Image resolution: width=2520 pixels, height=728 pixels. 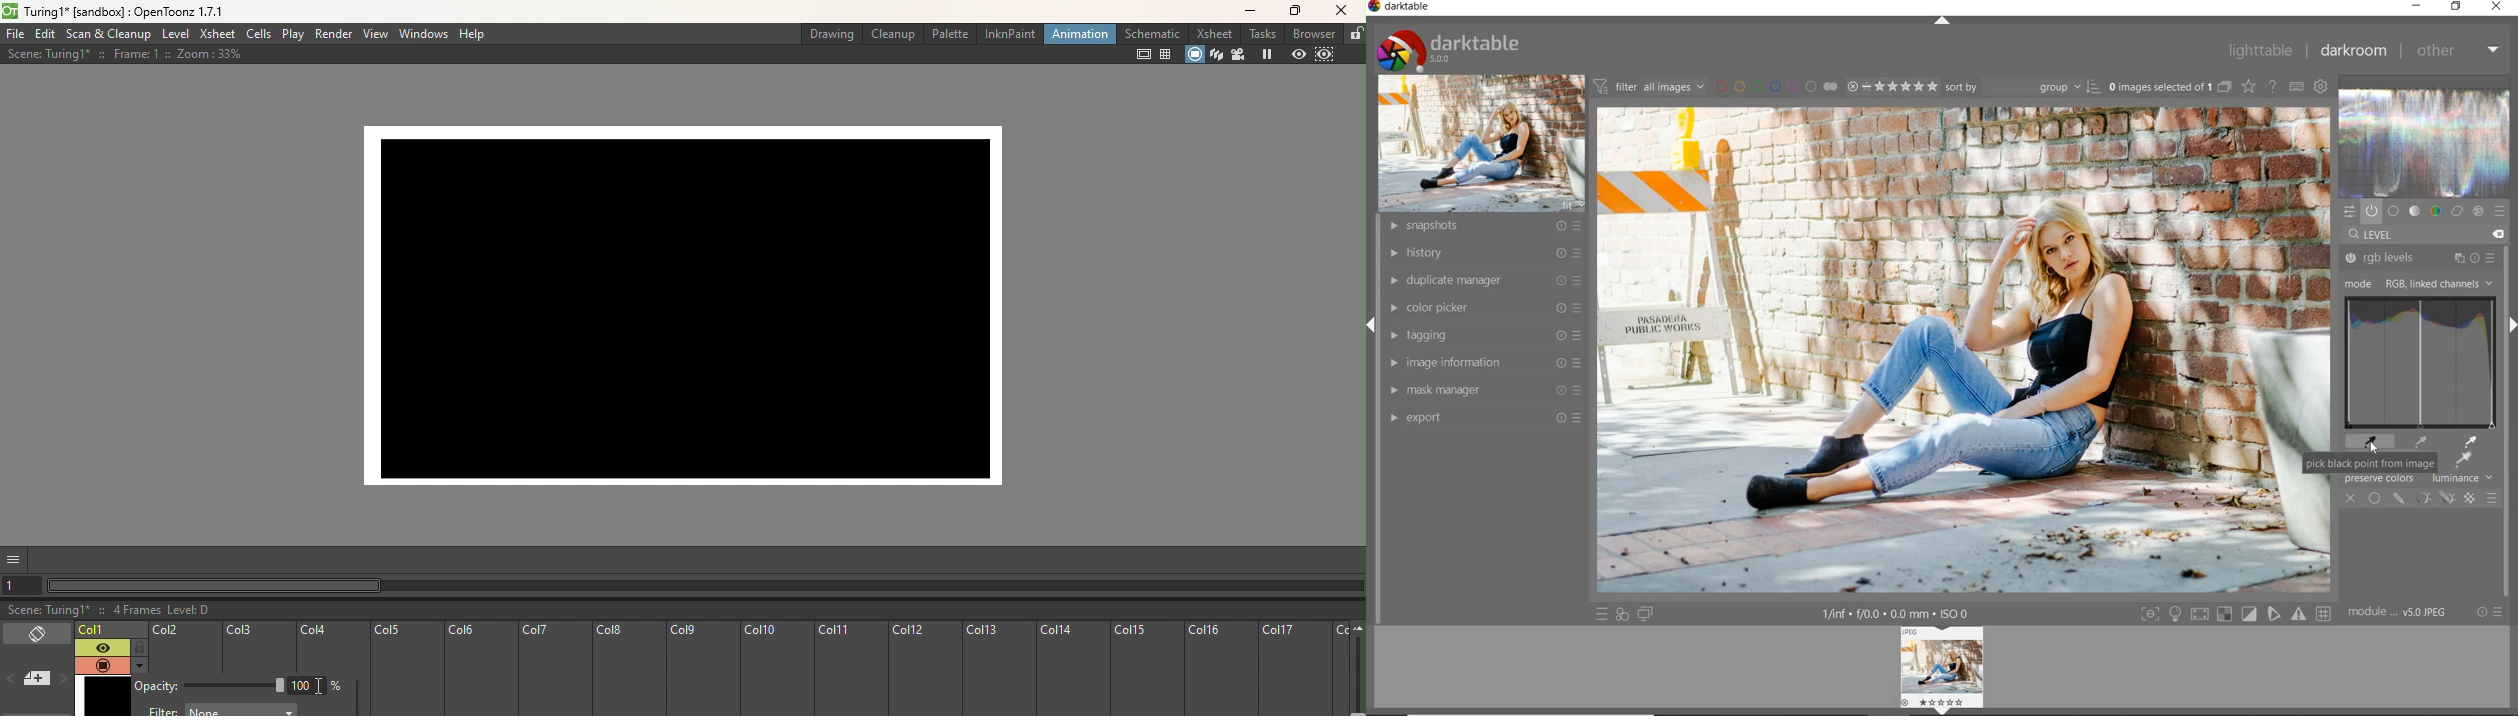 What do you see at coordinates (1945, 23) in the screenshot?
I see `expand/collapse` at bounding box center [1945, 23].